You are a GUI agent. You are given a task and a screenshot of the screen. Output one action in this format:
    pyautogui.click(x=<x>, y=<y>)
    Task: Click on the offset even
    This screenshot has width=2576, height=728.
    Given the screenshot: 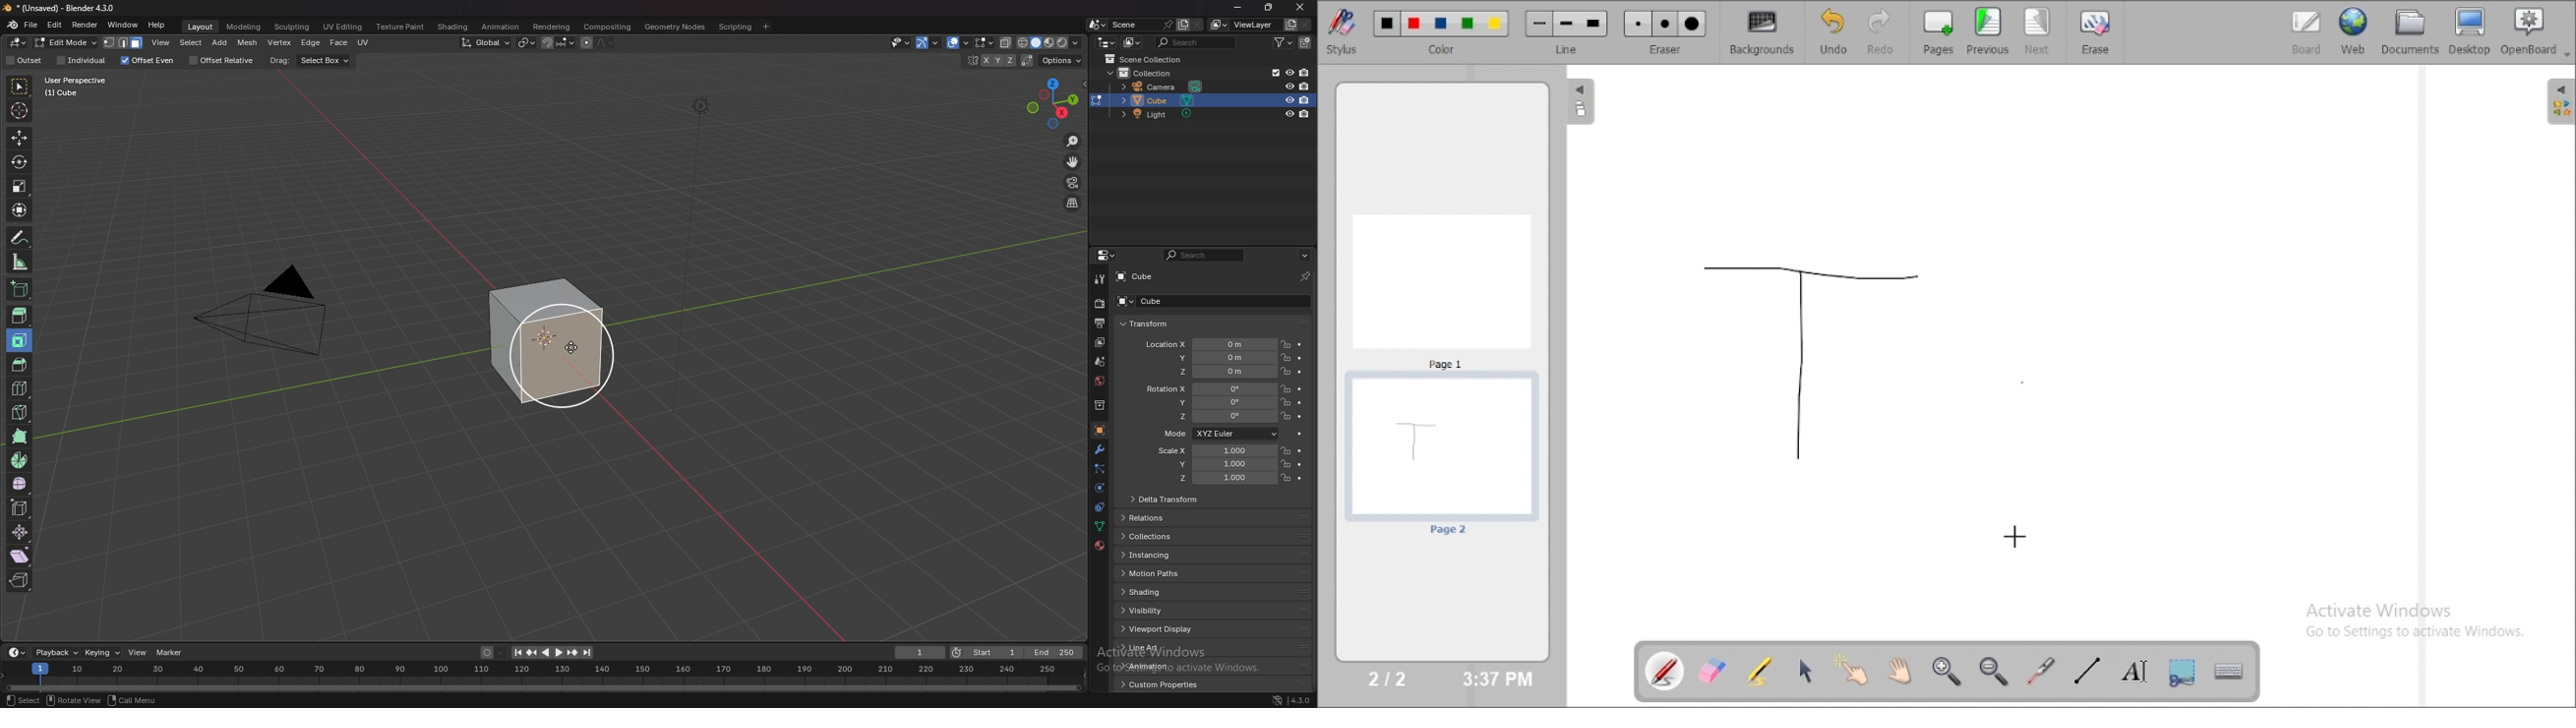 What is the action you would take?
    pyautogui.click(x=148, y=61)
    